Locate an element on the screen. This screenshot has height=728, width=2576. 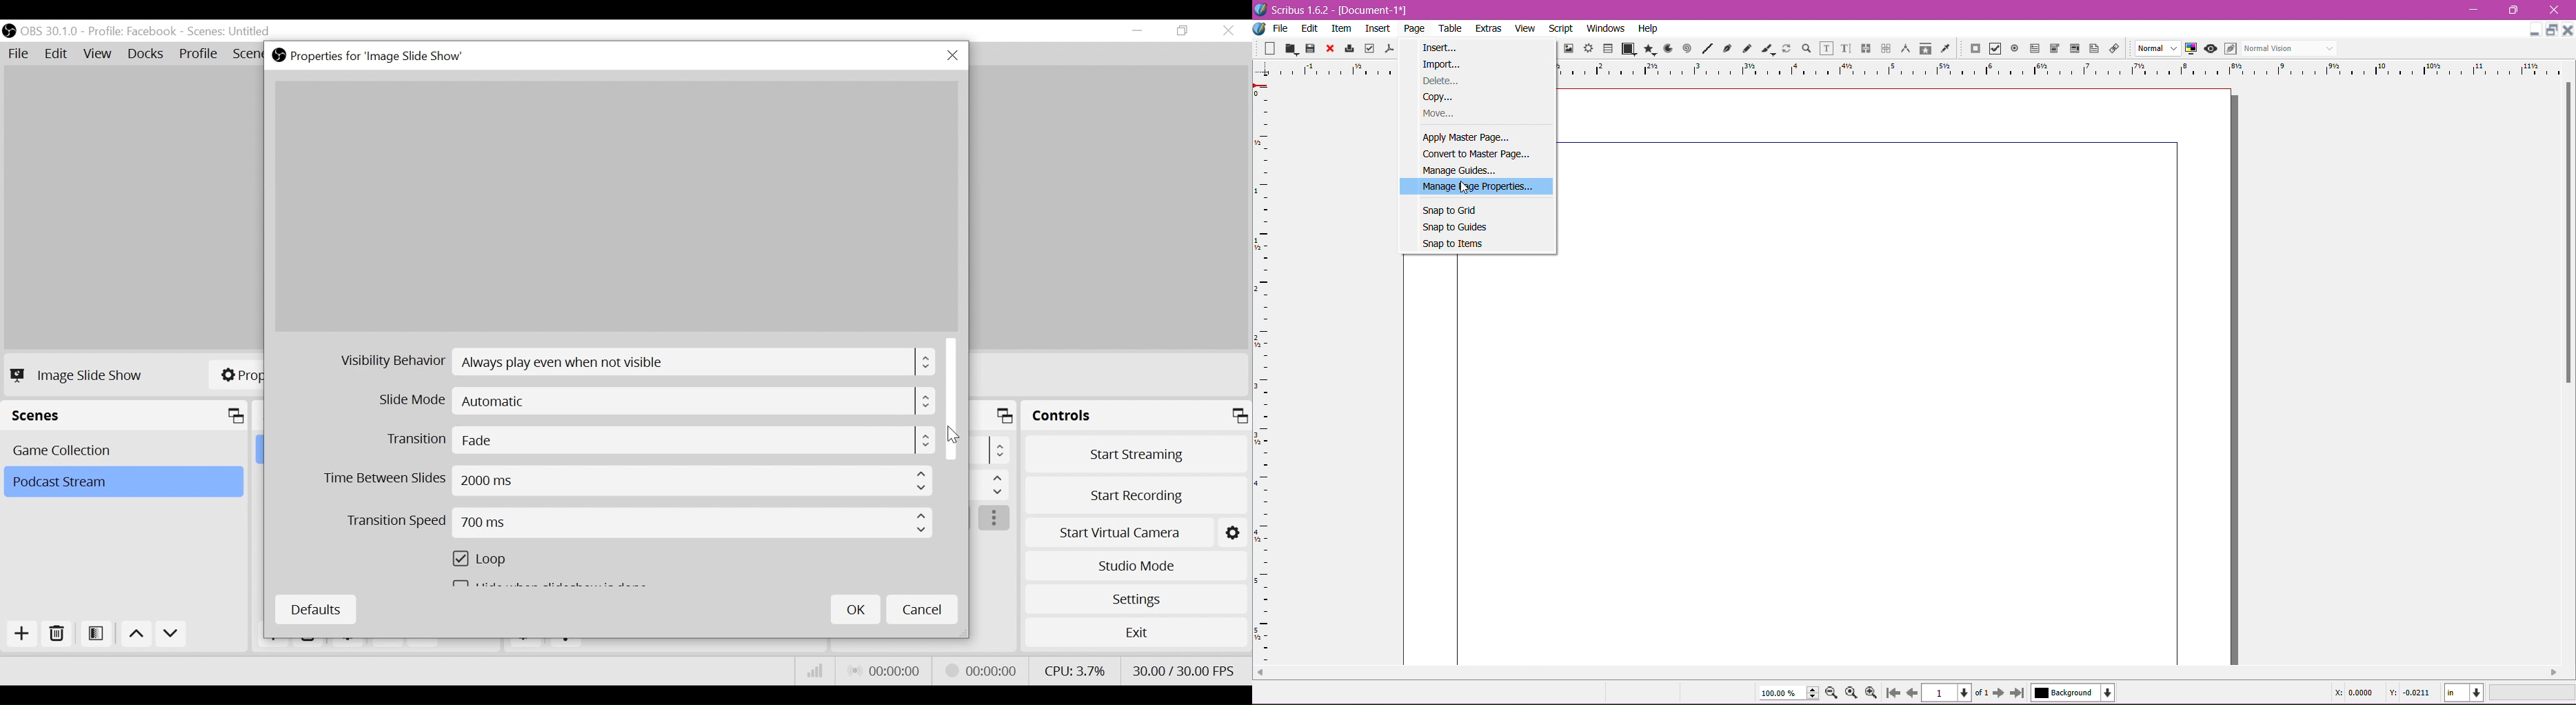
Table is located at coordinates (1449, 28).